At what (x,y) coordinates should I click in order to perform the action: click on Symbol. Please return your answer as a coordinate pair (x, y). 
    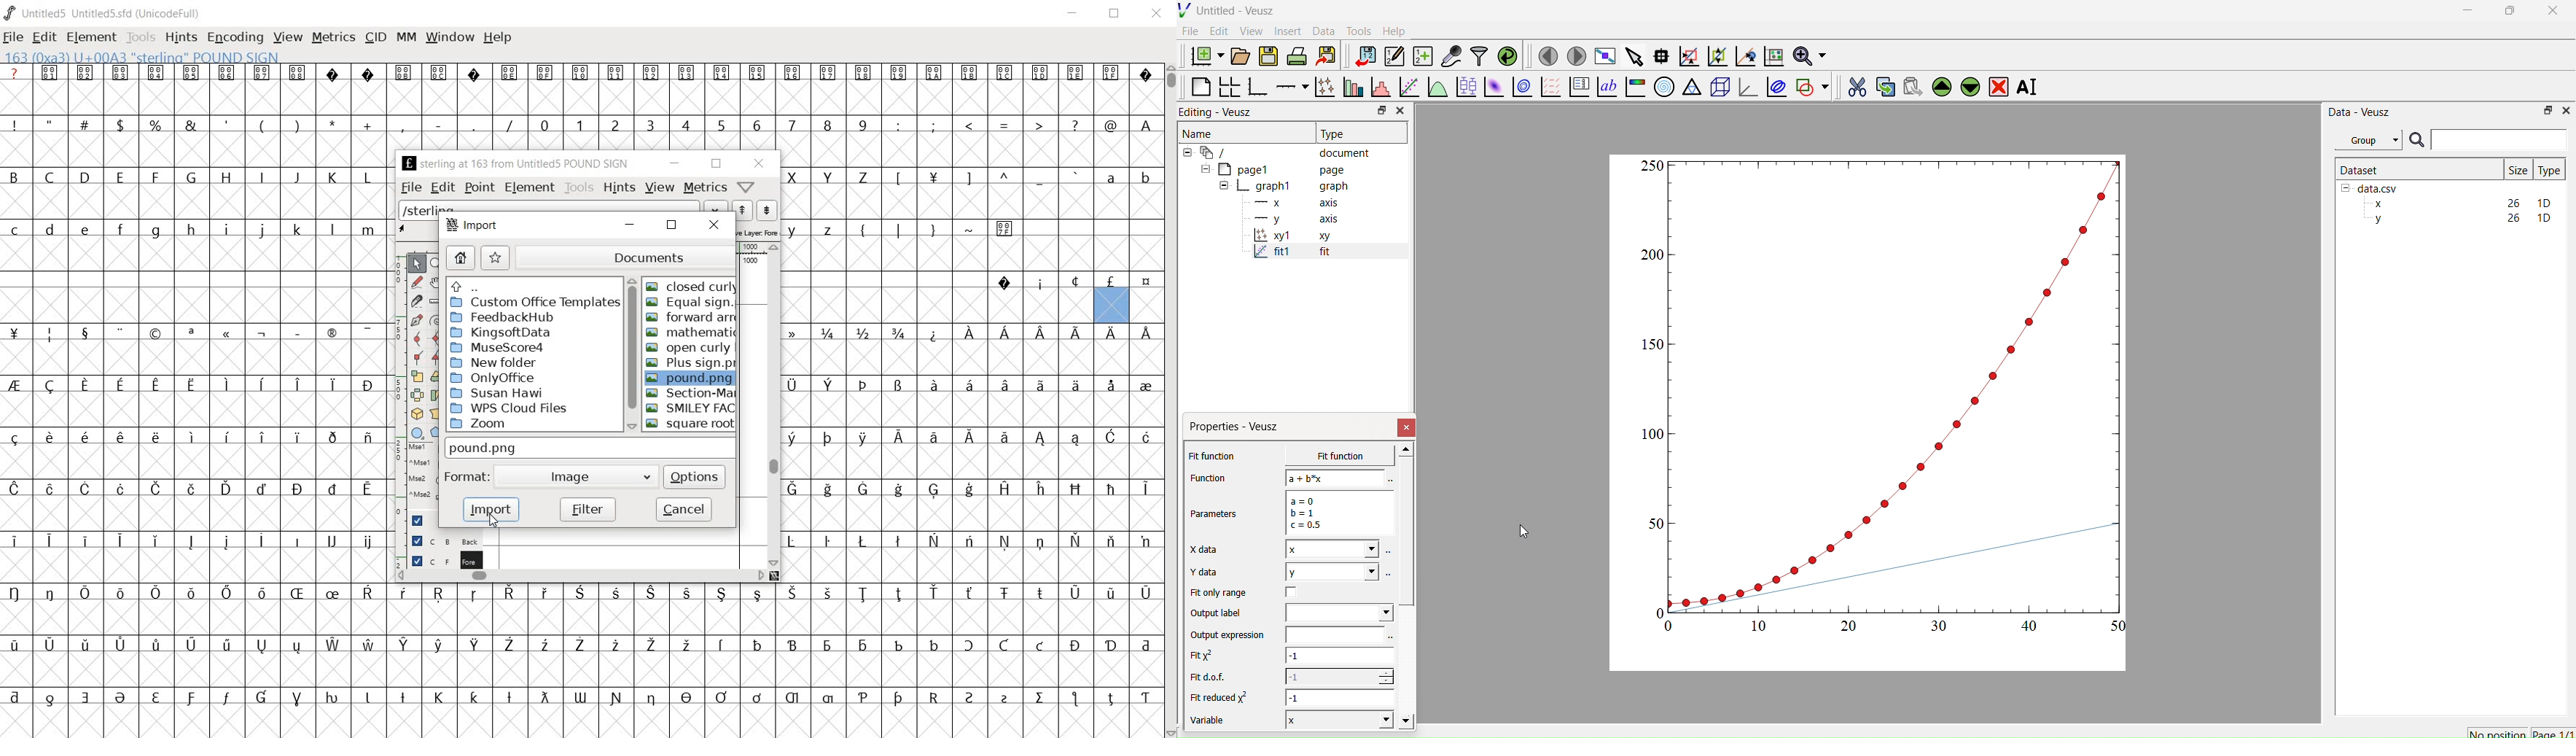
    Looking at the image, I should click on (227, 72).